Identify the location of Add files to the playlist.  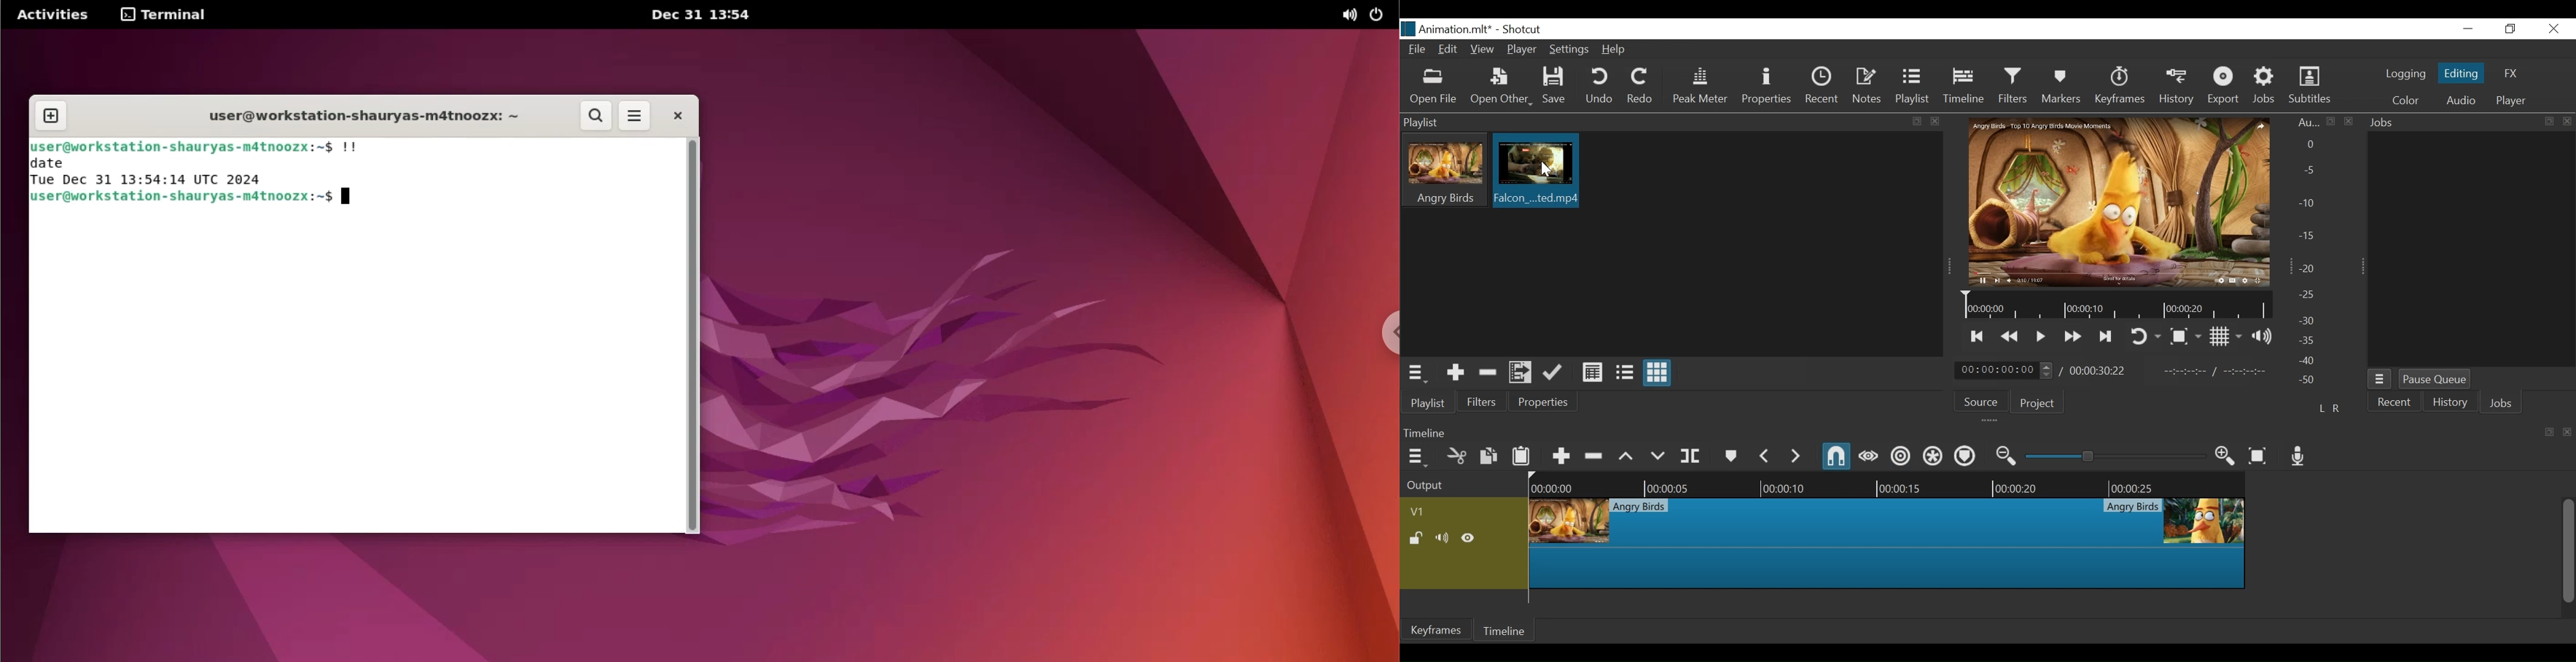
(1520, 372).